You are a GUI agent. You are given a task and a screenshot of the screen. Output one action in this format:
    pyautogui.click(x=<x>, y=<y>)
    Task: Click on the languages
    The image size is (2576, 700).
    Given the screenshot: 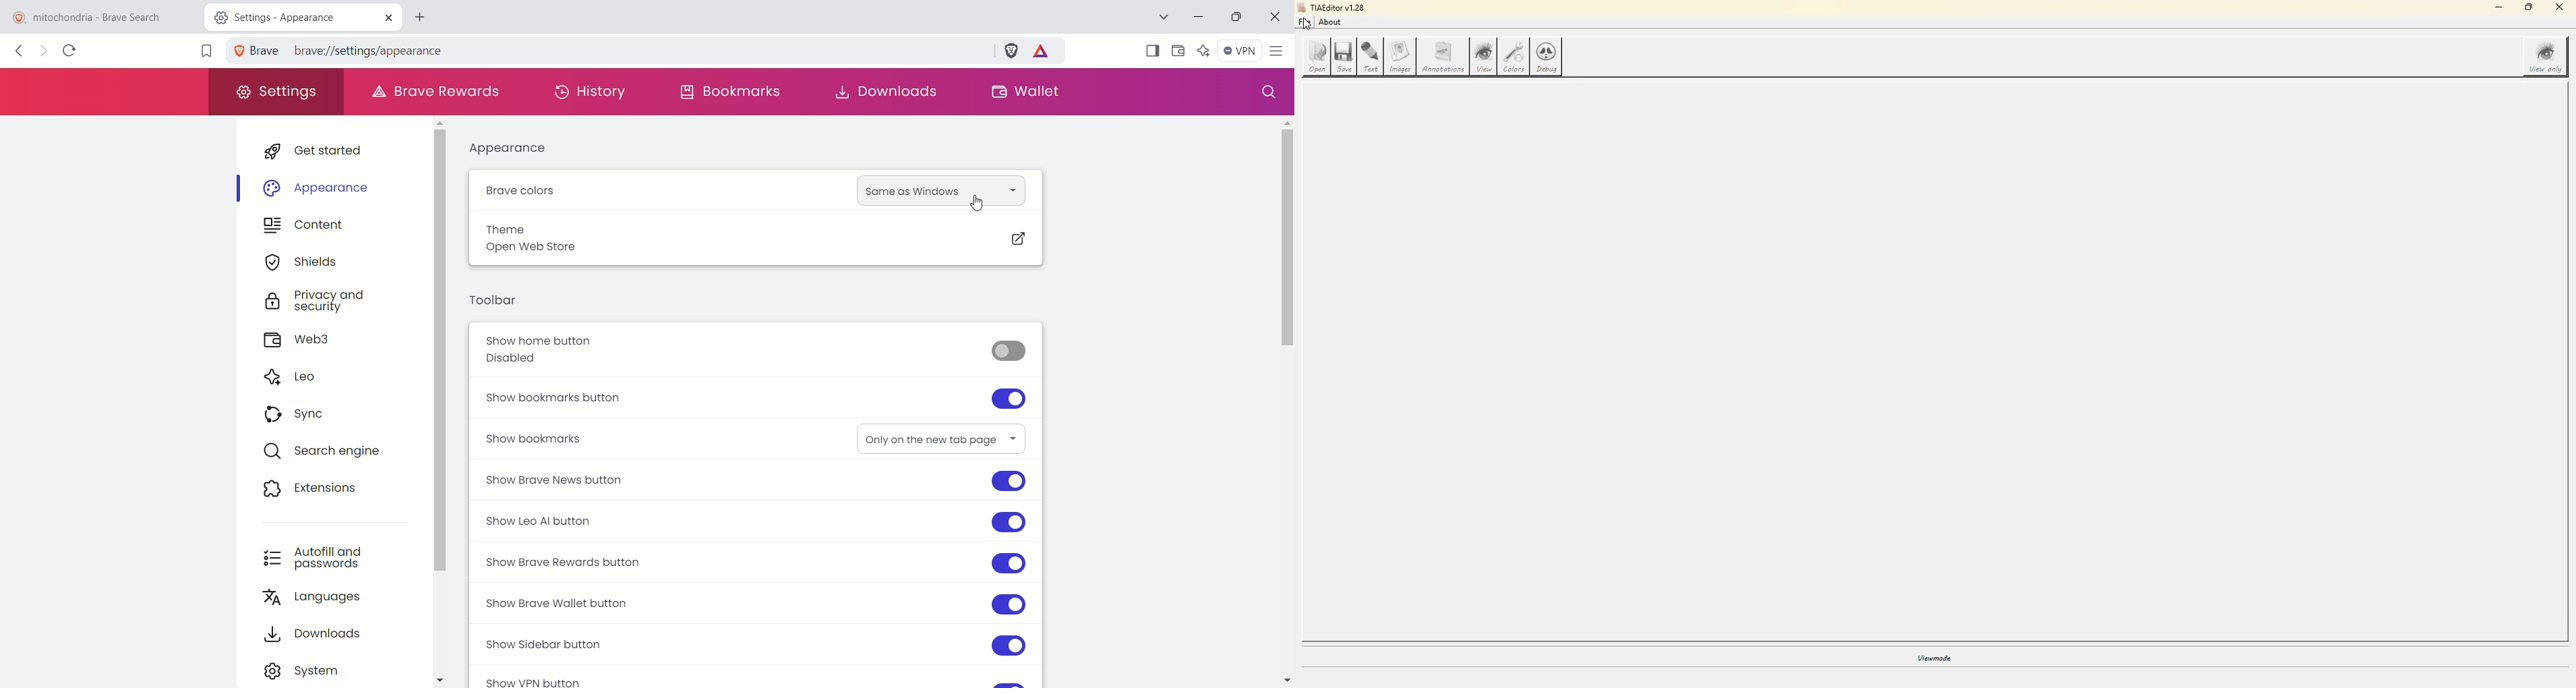 What is the action you would take?
    pyautogui.click(x=321, y=600)
    